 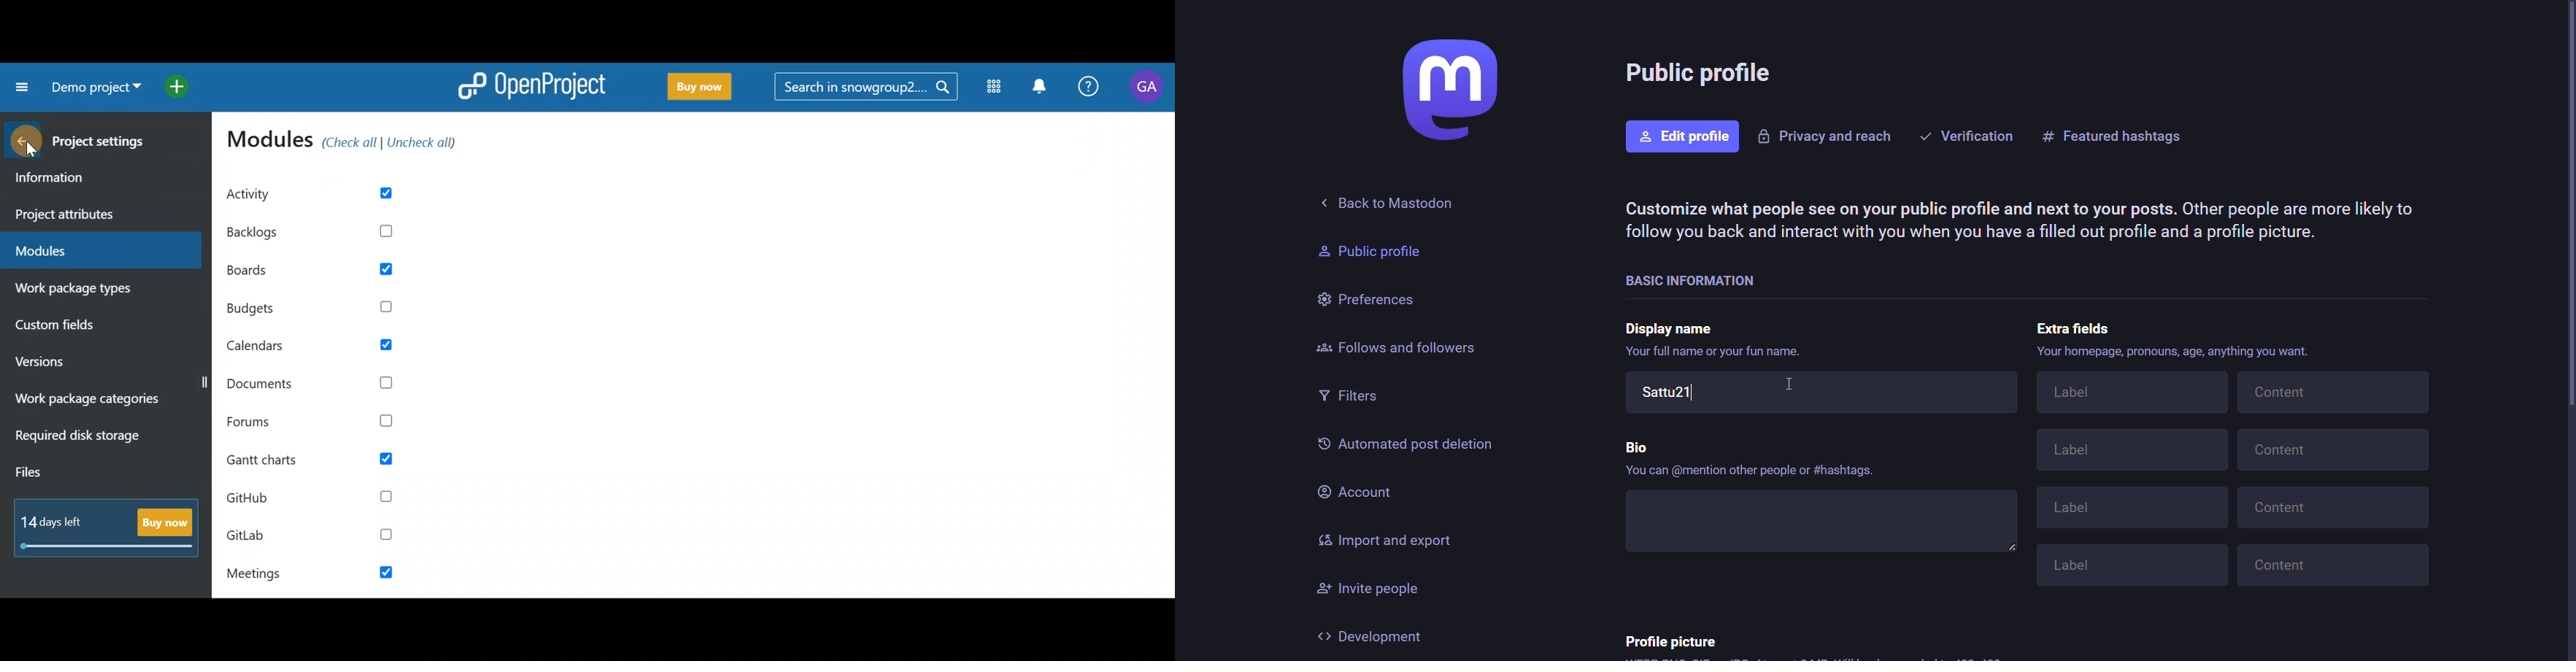 I want to click on Collapse project menu, so click(x=20, y=89).